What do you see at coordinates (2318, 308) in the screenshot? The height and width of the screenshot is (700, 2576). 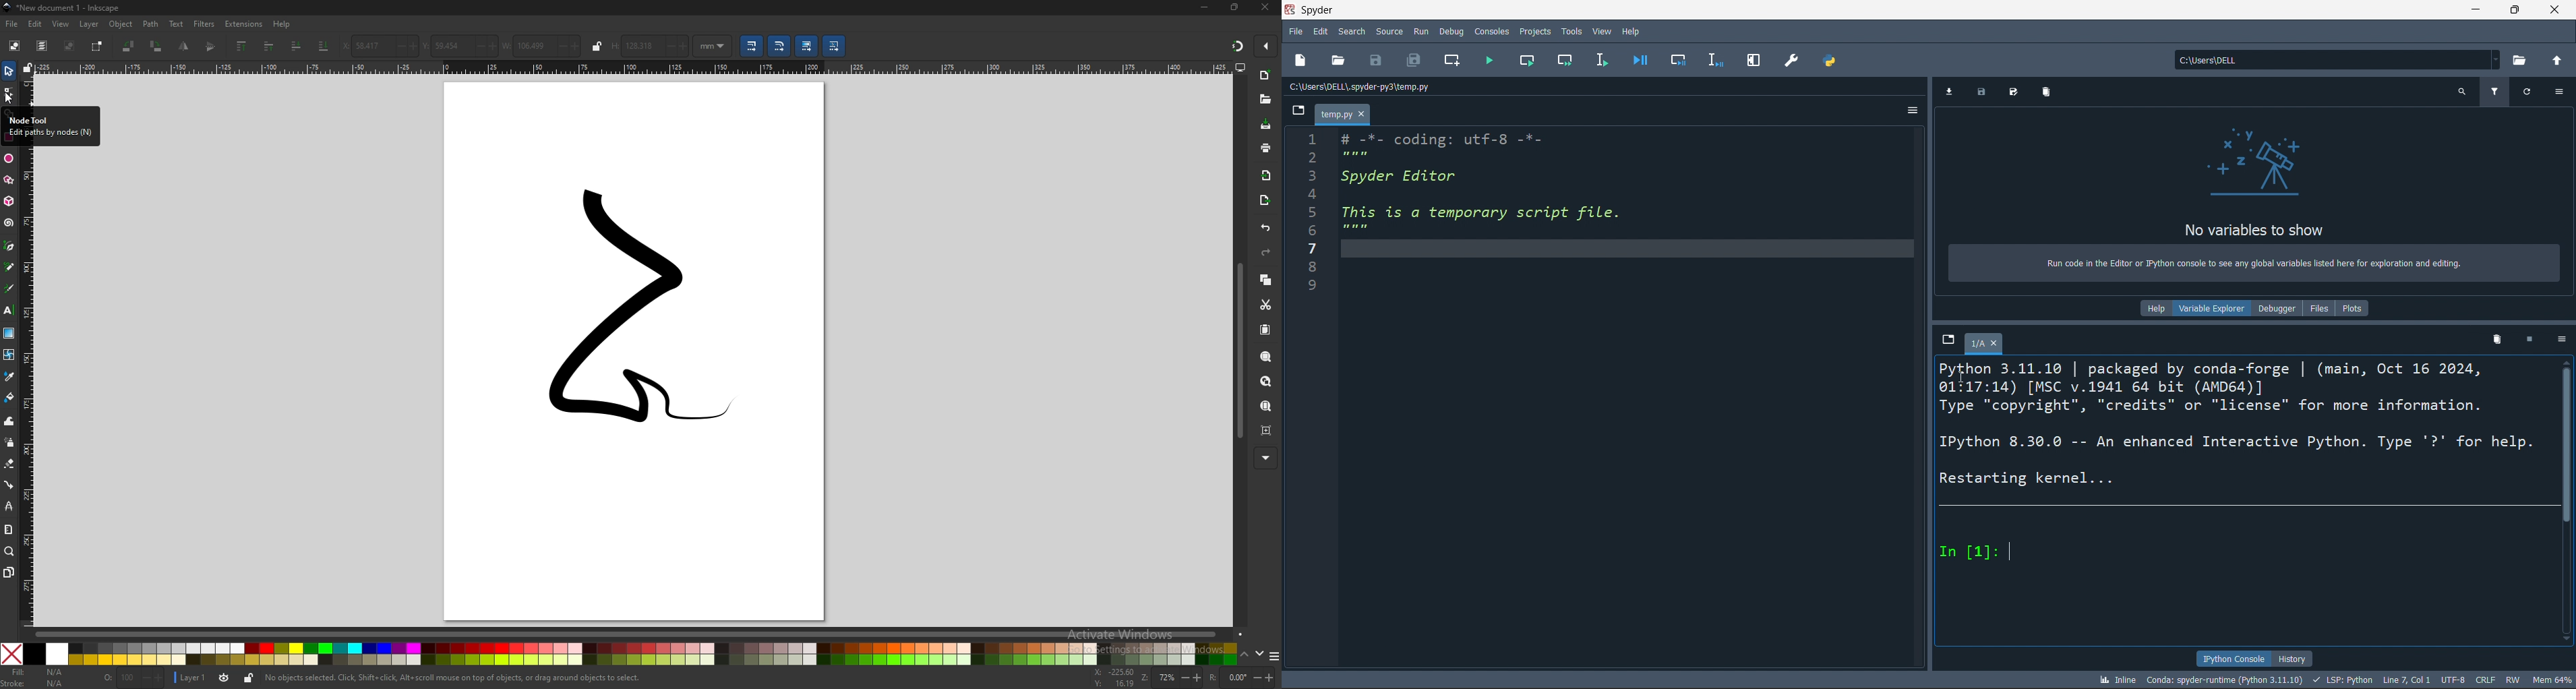 I see `files` at bounding box center [2318, 308].